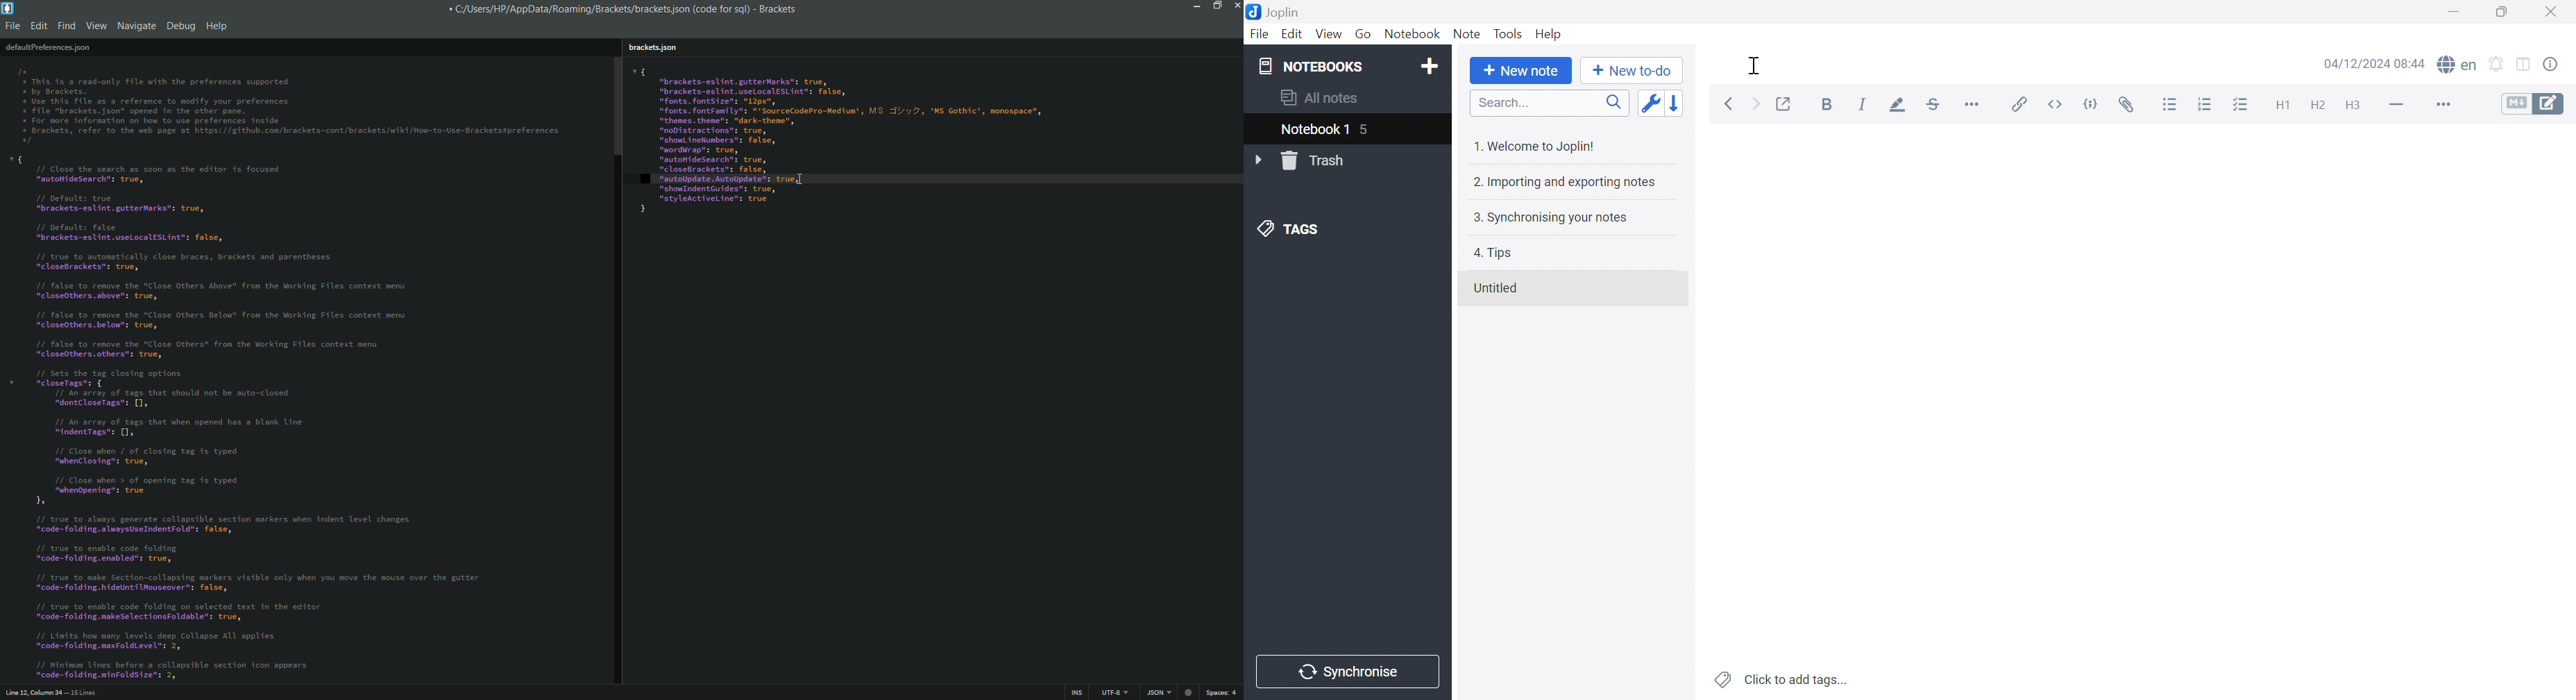  I want to click on Toggle editors layout, so click(2523, 65).